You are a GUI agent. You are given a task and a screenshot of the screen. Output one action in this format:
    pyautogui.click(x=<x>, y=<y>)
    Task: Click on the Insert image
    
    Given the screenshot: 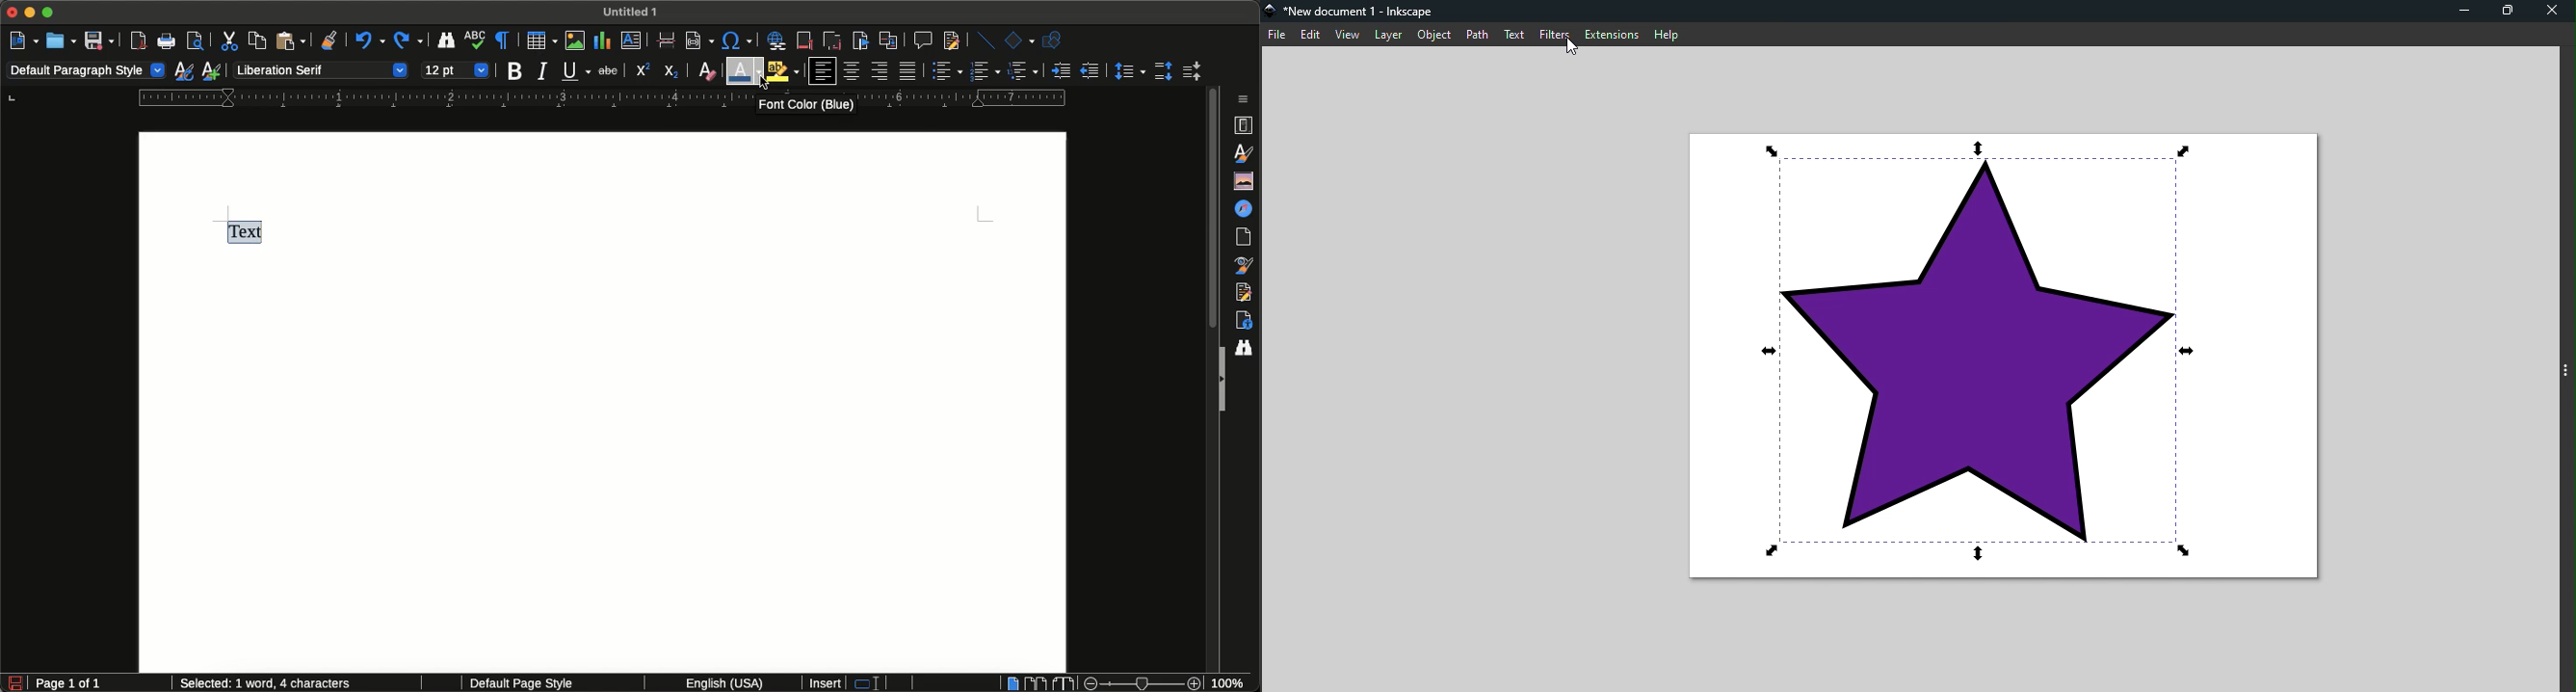 What is the action you would take?
    pyautogui.click(x=576, y=40)
    